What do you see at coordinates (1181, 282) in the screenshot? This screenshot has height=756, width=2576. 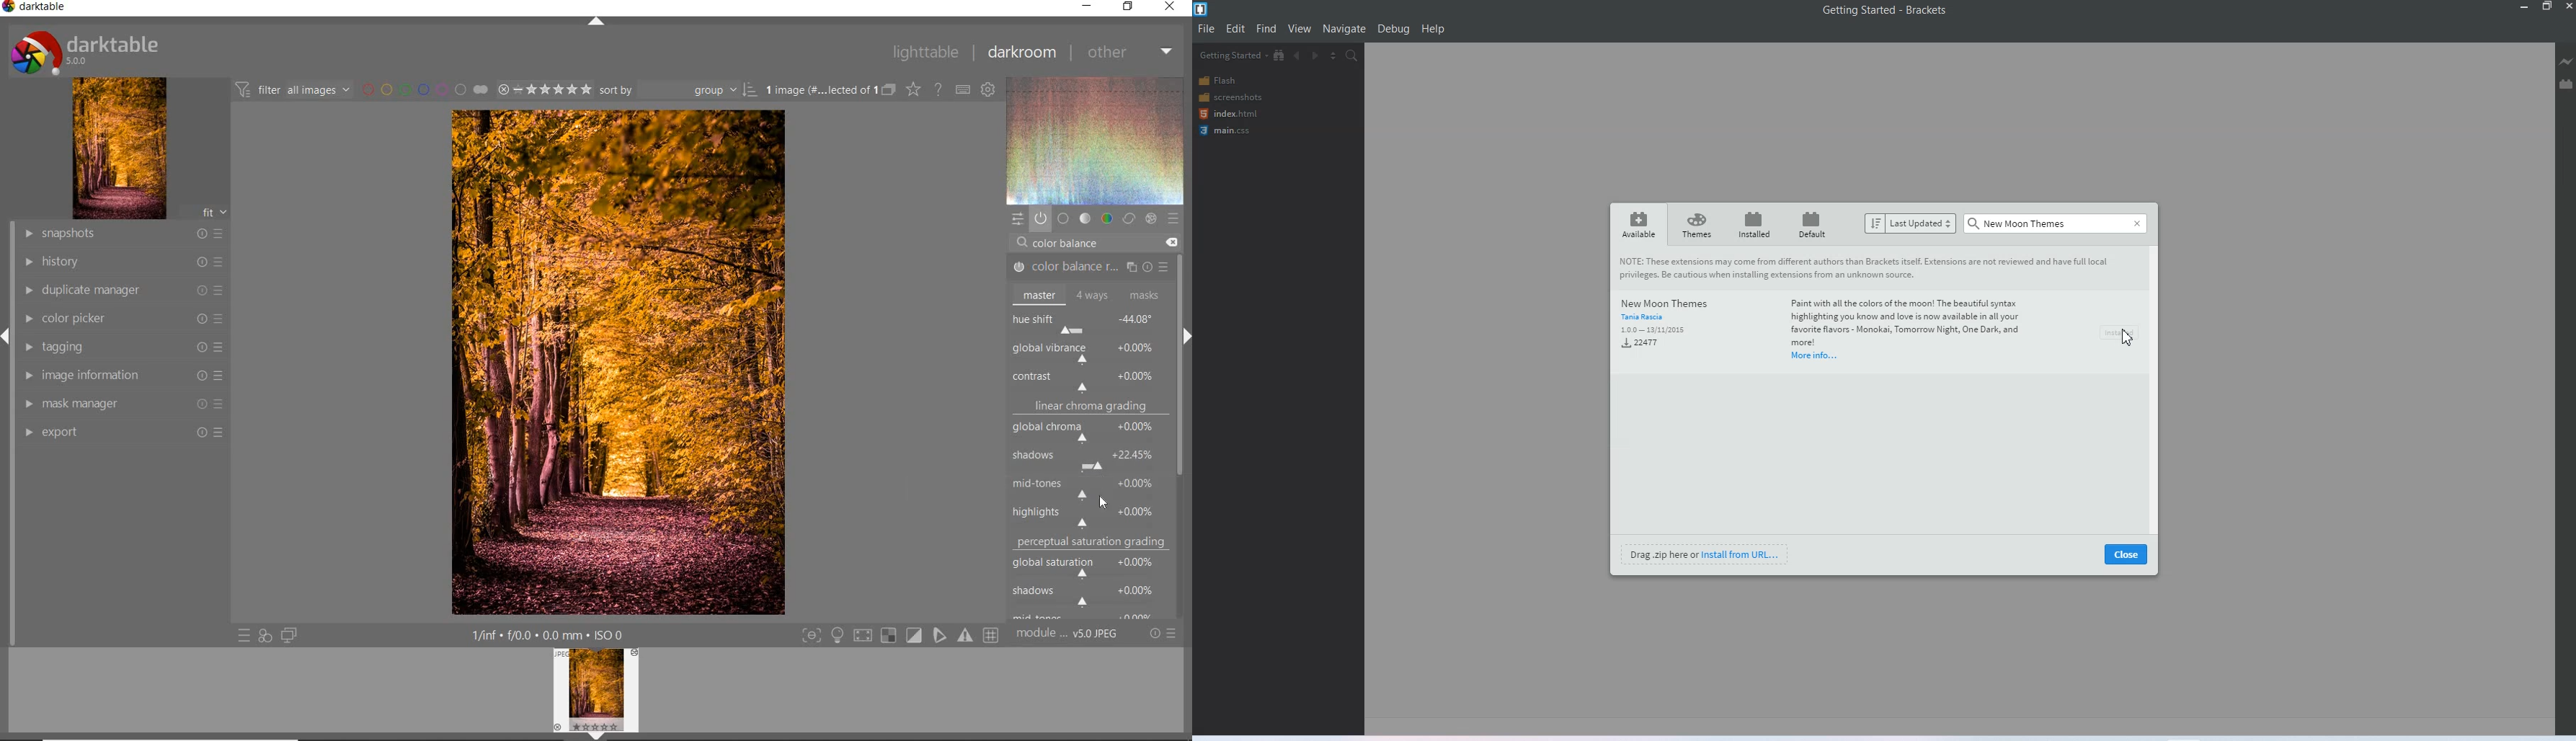 I see `scrollbar` at bounding box center [1181, 282].